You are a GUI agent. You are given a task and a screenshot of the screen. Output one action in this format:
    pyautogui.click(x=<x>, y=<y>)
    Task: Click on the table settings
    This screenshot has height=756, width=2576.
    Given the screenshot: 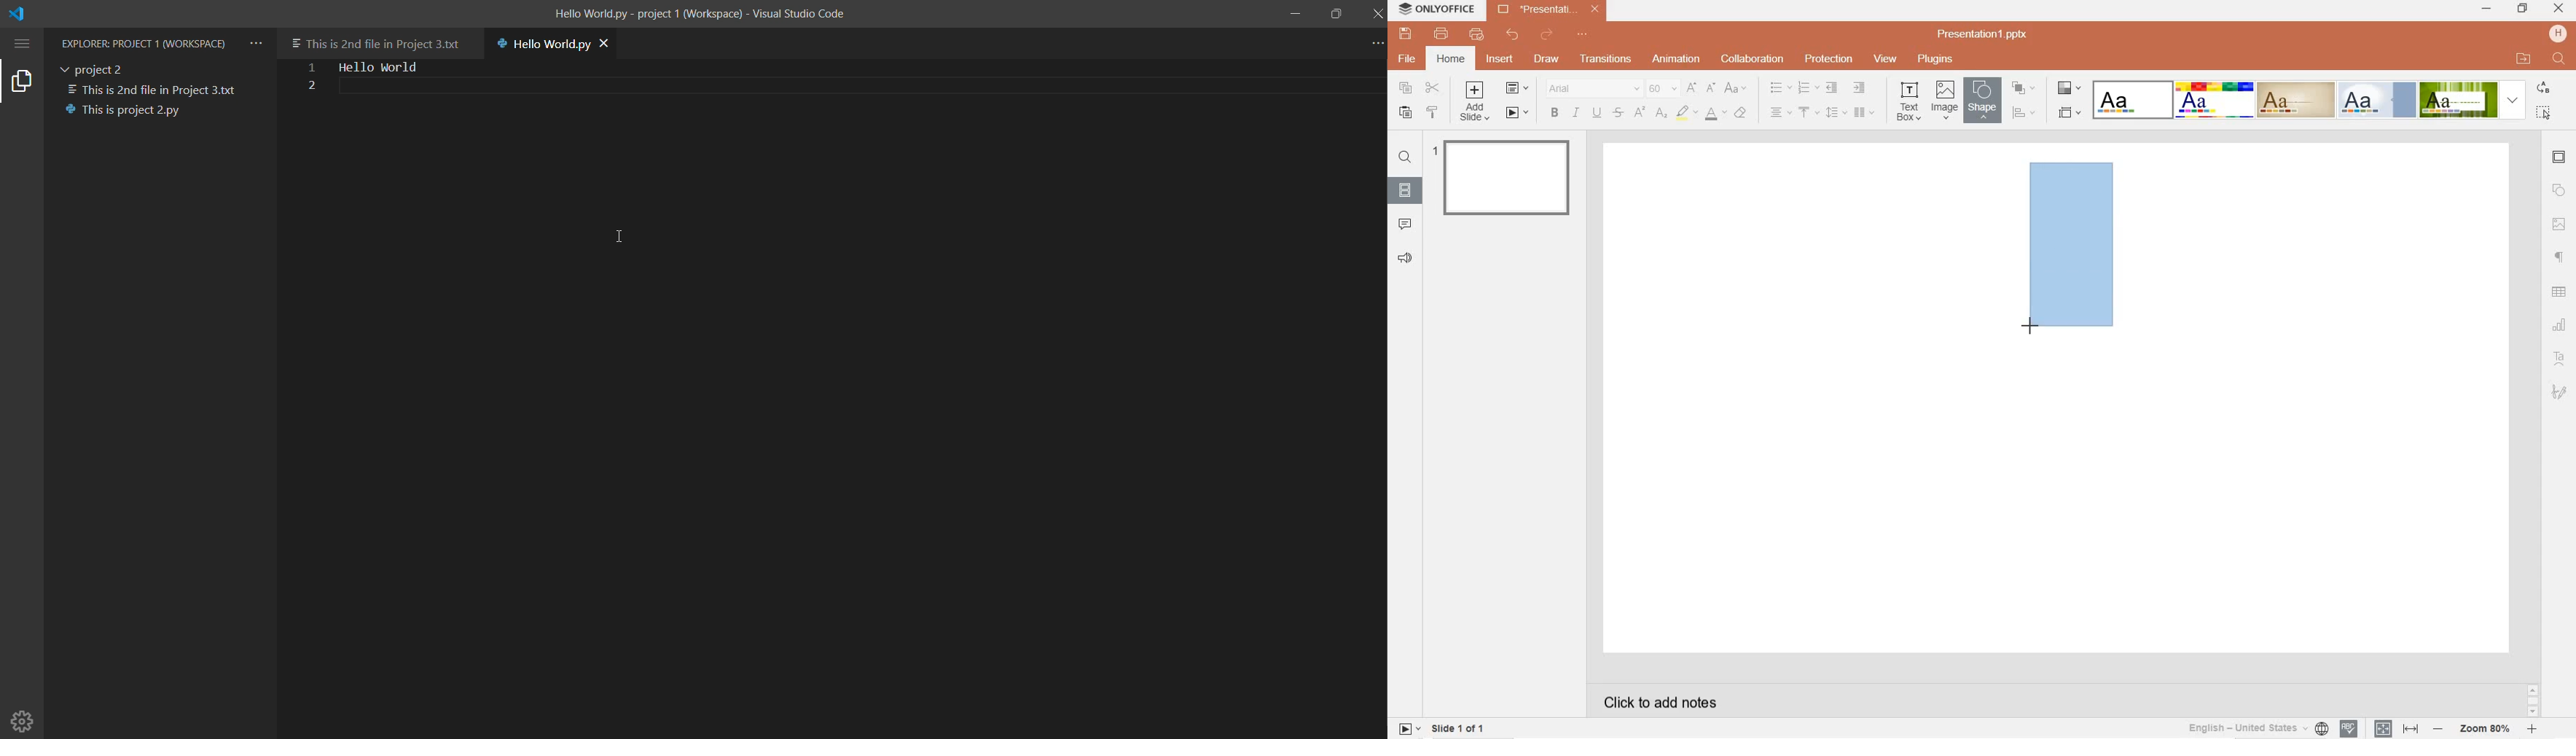 What is the action you would take?
    pyautogui.click(x=2561, y=292)
    